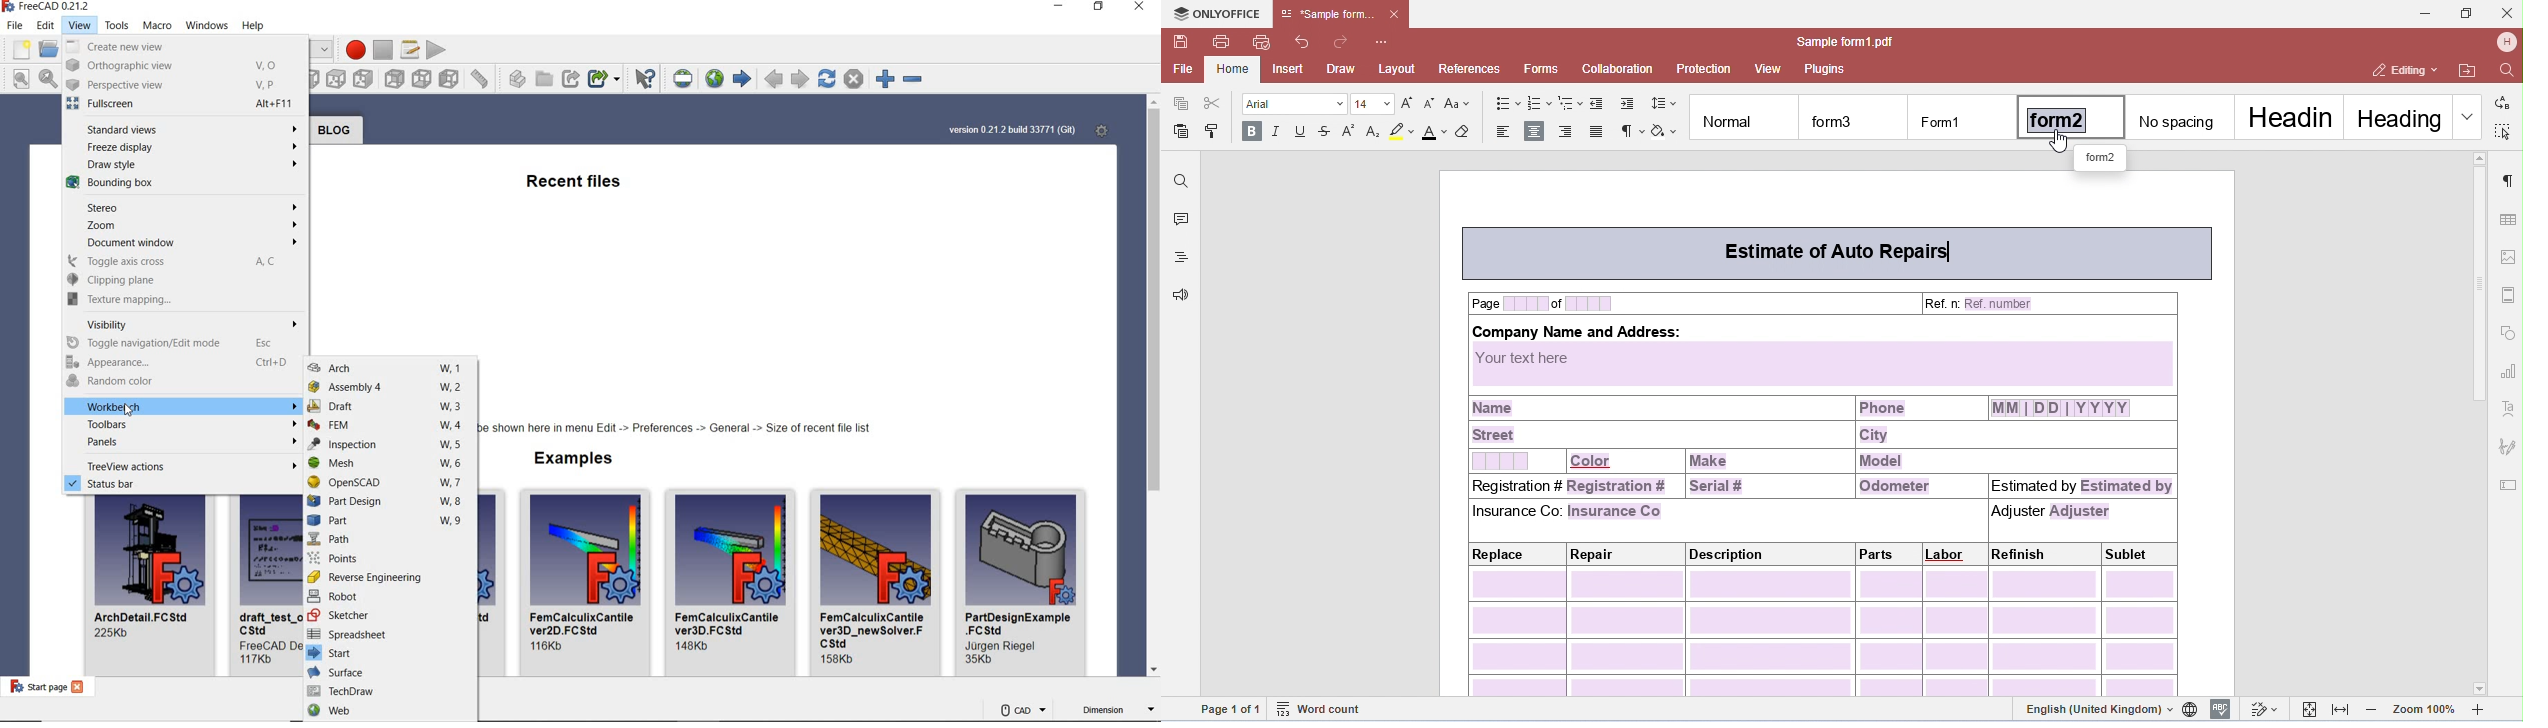 Image resolution: width=2548 pixels, height=728 pixels. I want to click on freeze display, so click(183, 147).